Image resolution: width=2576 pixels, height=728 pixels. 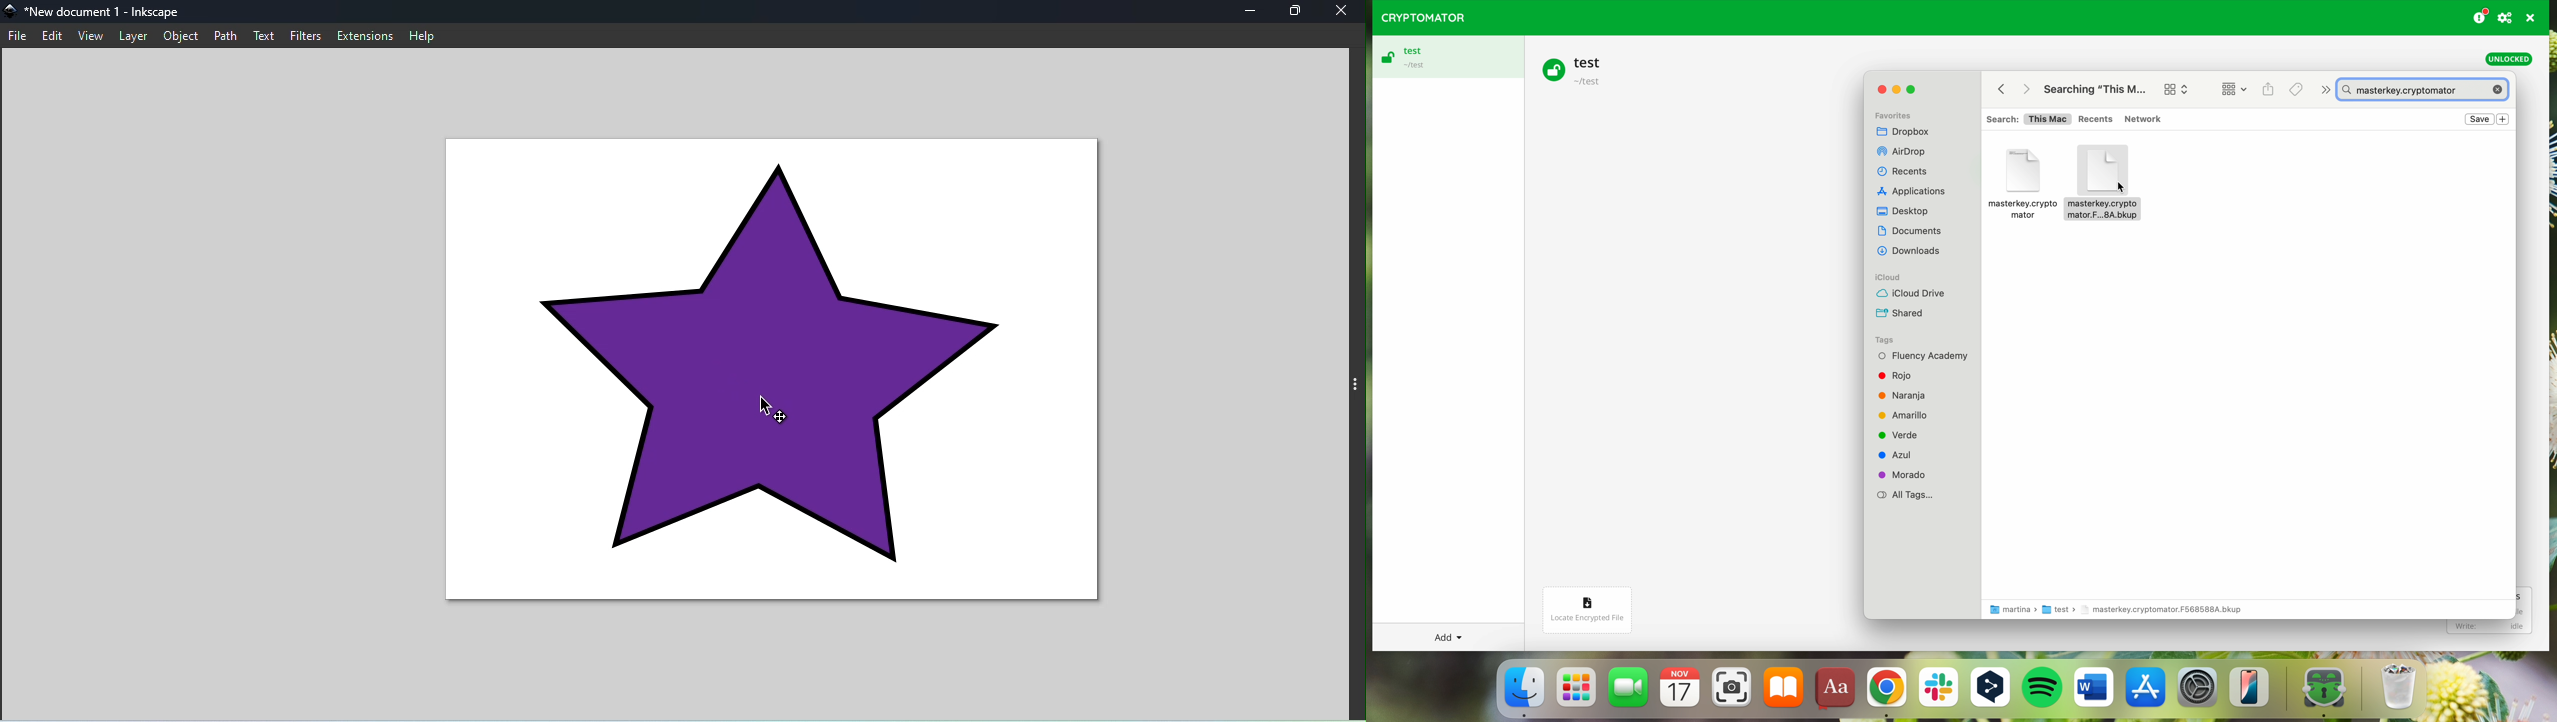 What do you see at coordinates (1577, 693) in the screenshot?
I see `launchpad` at bounding box center [1577, 693].